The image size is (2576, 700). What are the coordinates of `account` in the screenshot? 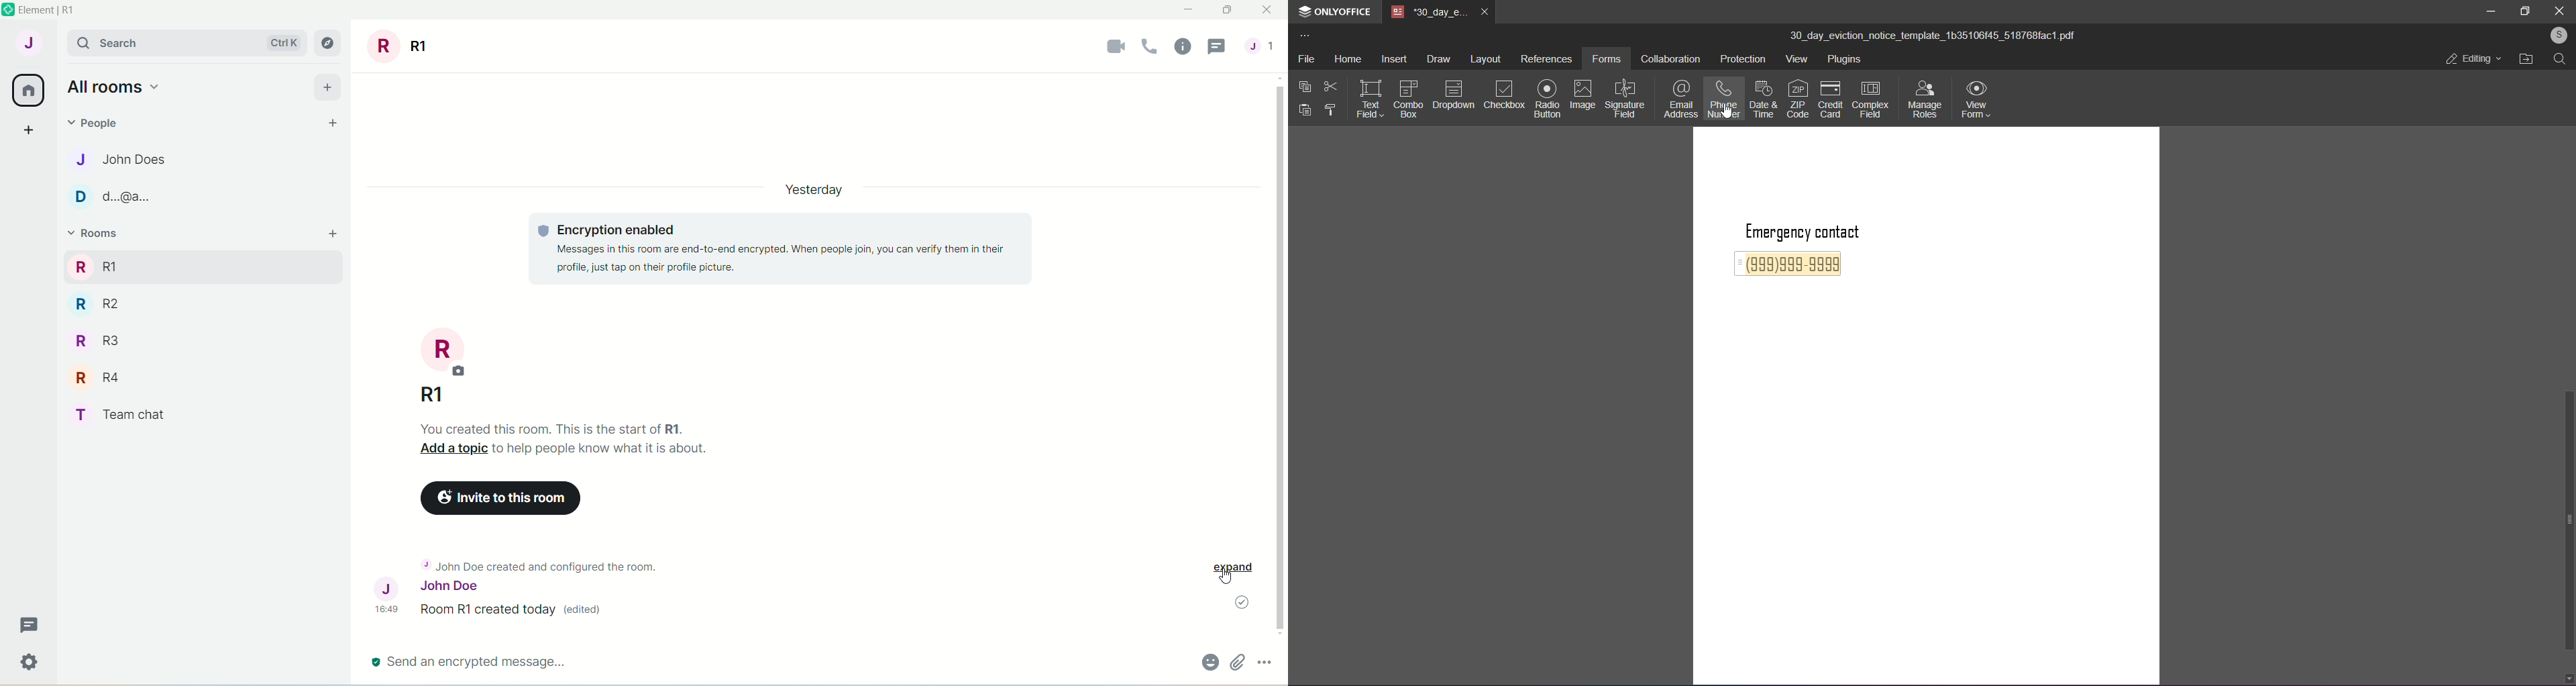 It's located at (30, 43).